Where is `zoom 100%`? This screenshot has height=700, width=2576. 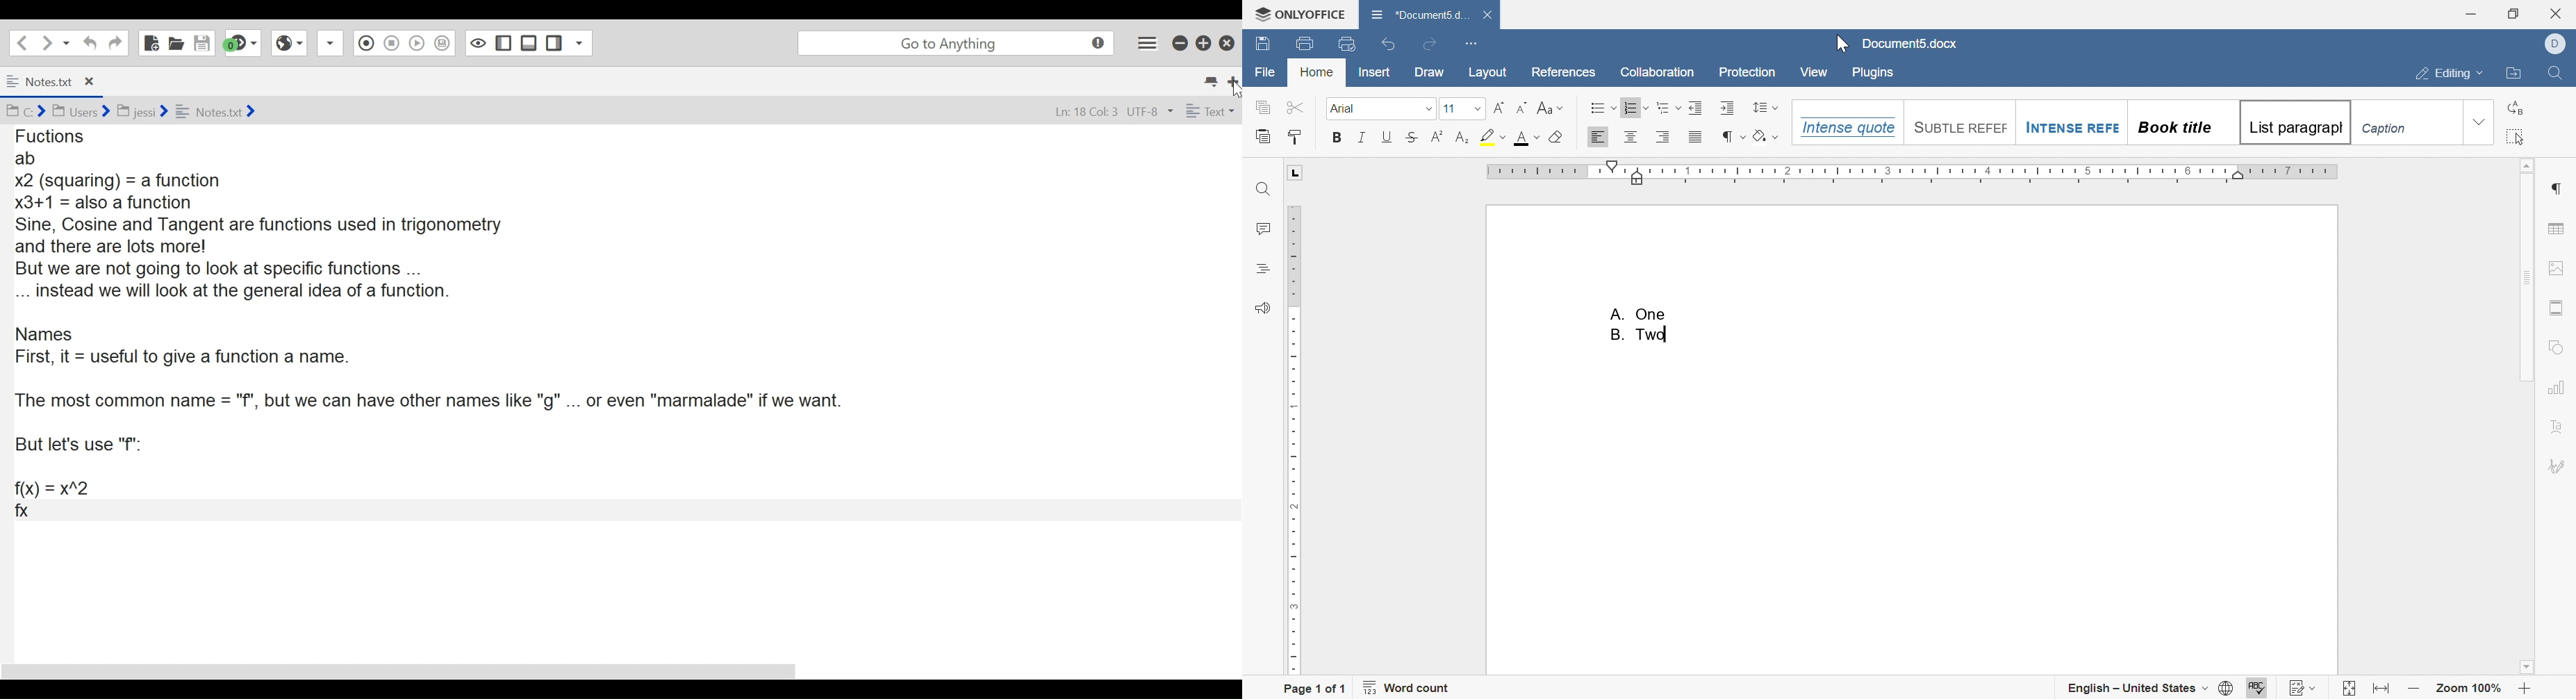
zoom 100% is located at coordinates (2470, 688).